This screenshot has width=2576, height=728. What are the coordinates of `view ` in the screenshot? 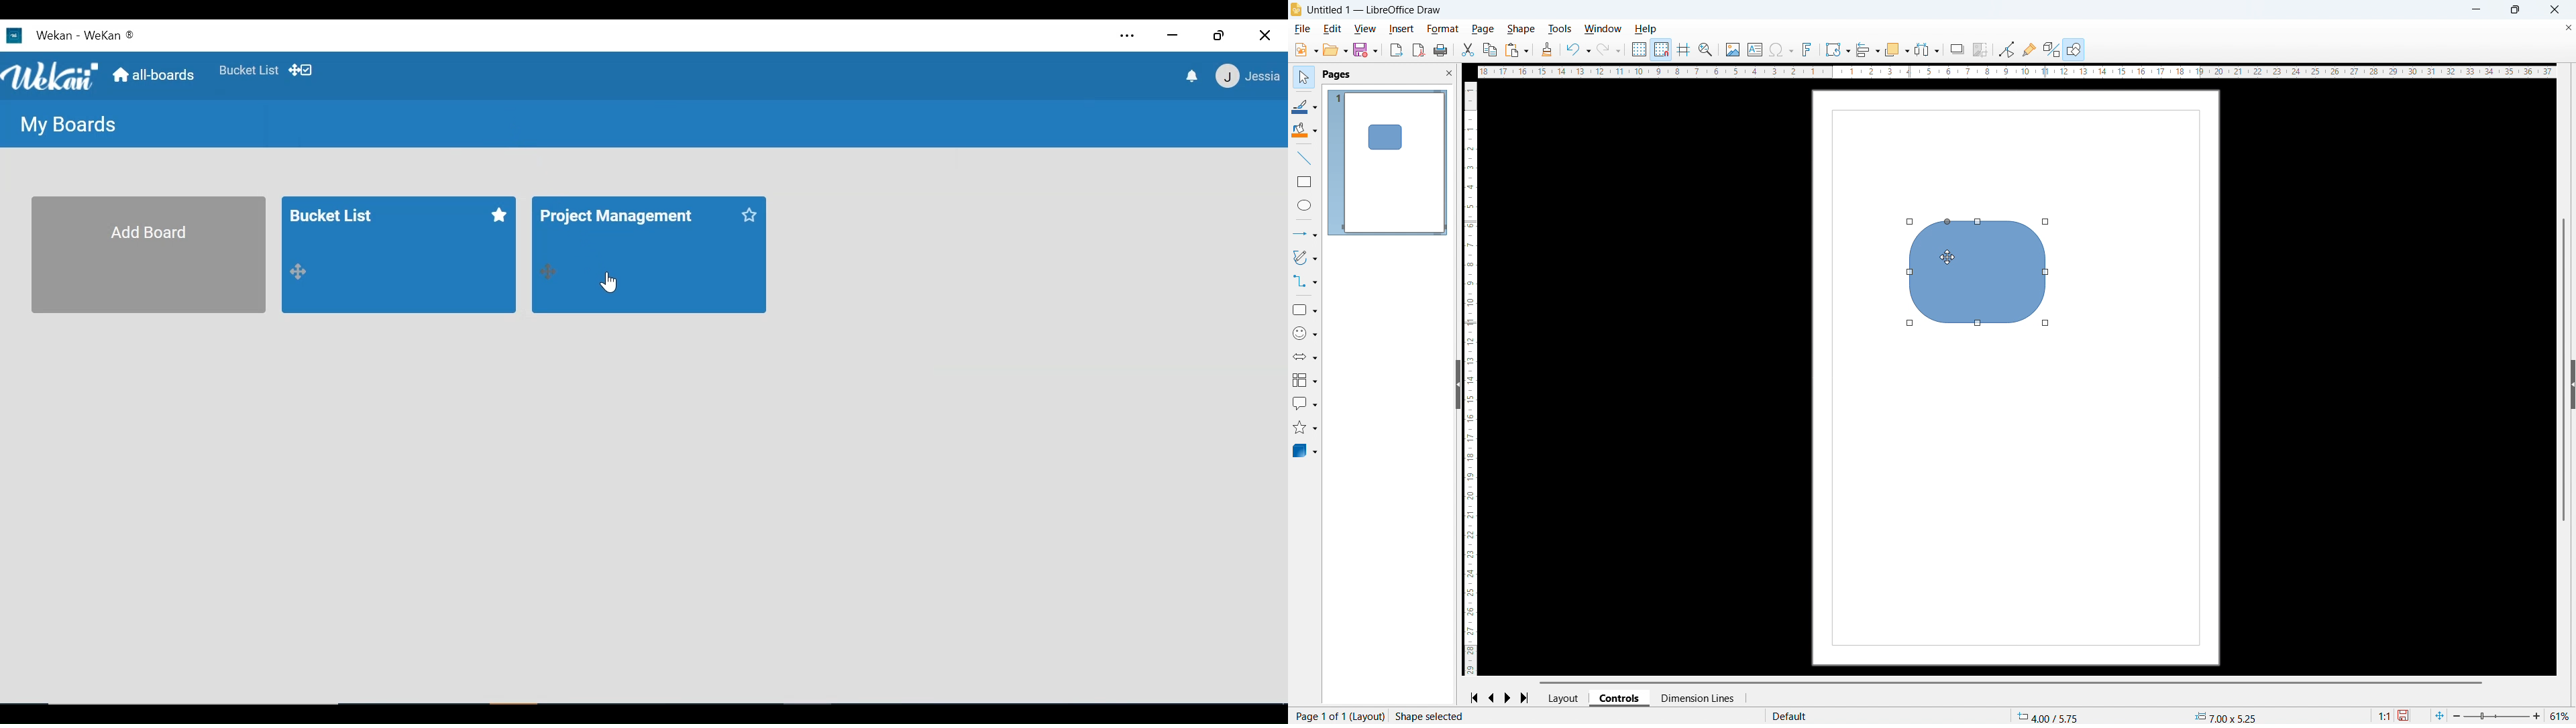 It's located at (1364, 29).